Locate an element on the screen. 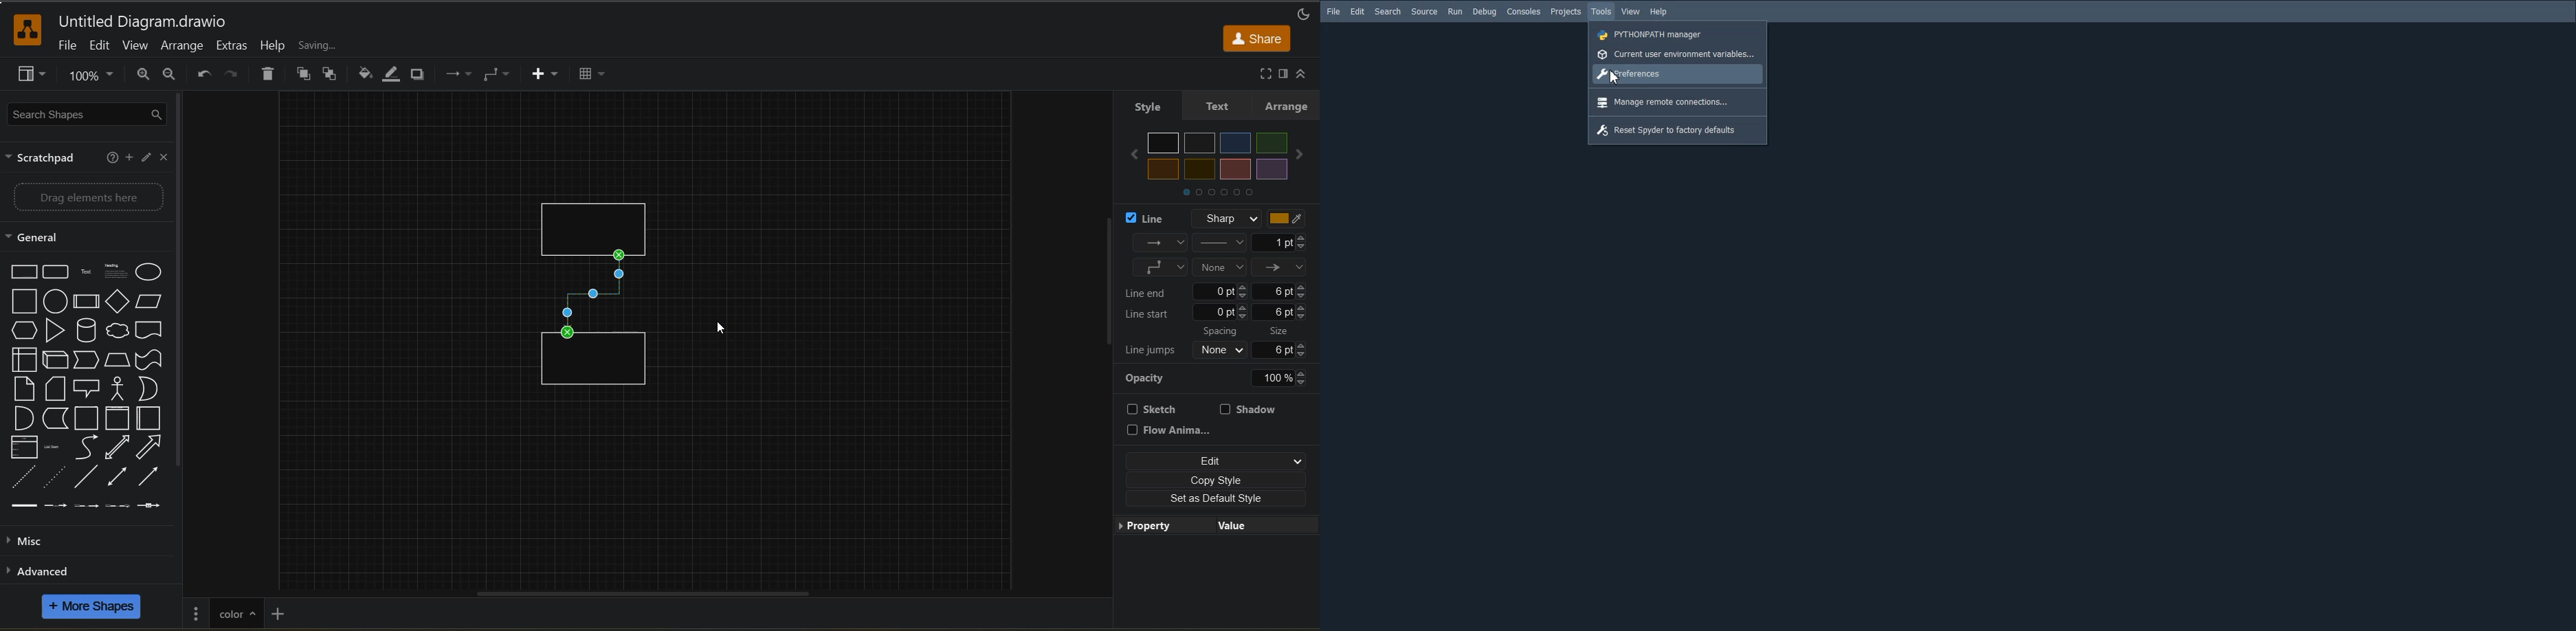 Image resolution: width=2576 pixels, height=644 pixels. Dotted line is located at coordinates (54, 477).